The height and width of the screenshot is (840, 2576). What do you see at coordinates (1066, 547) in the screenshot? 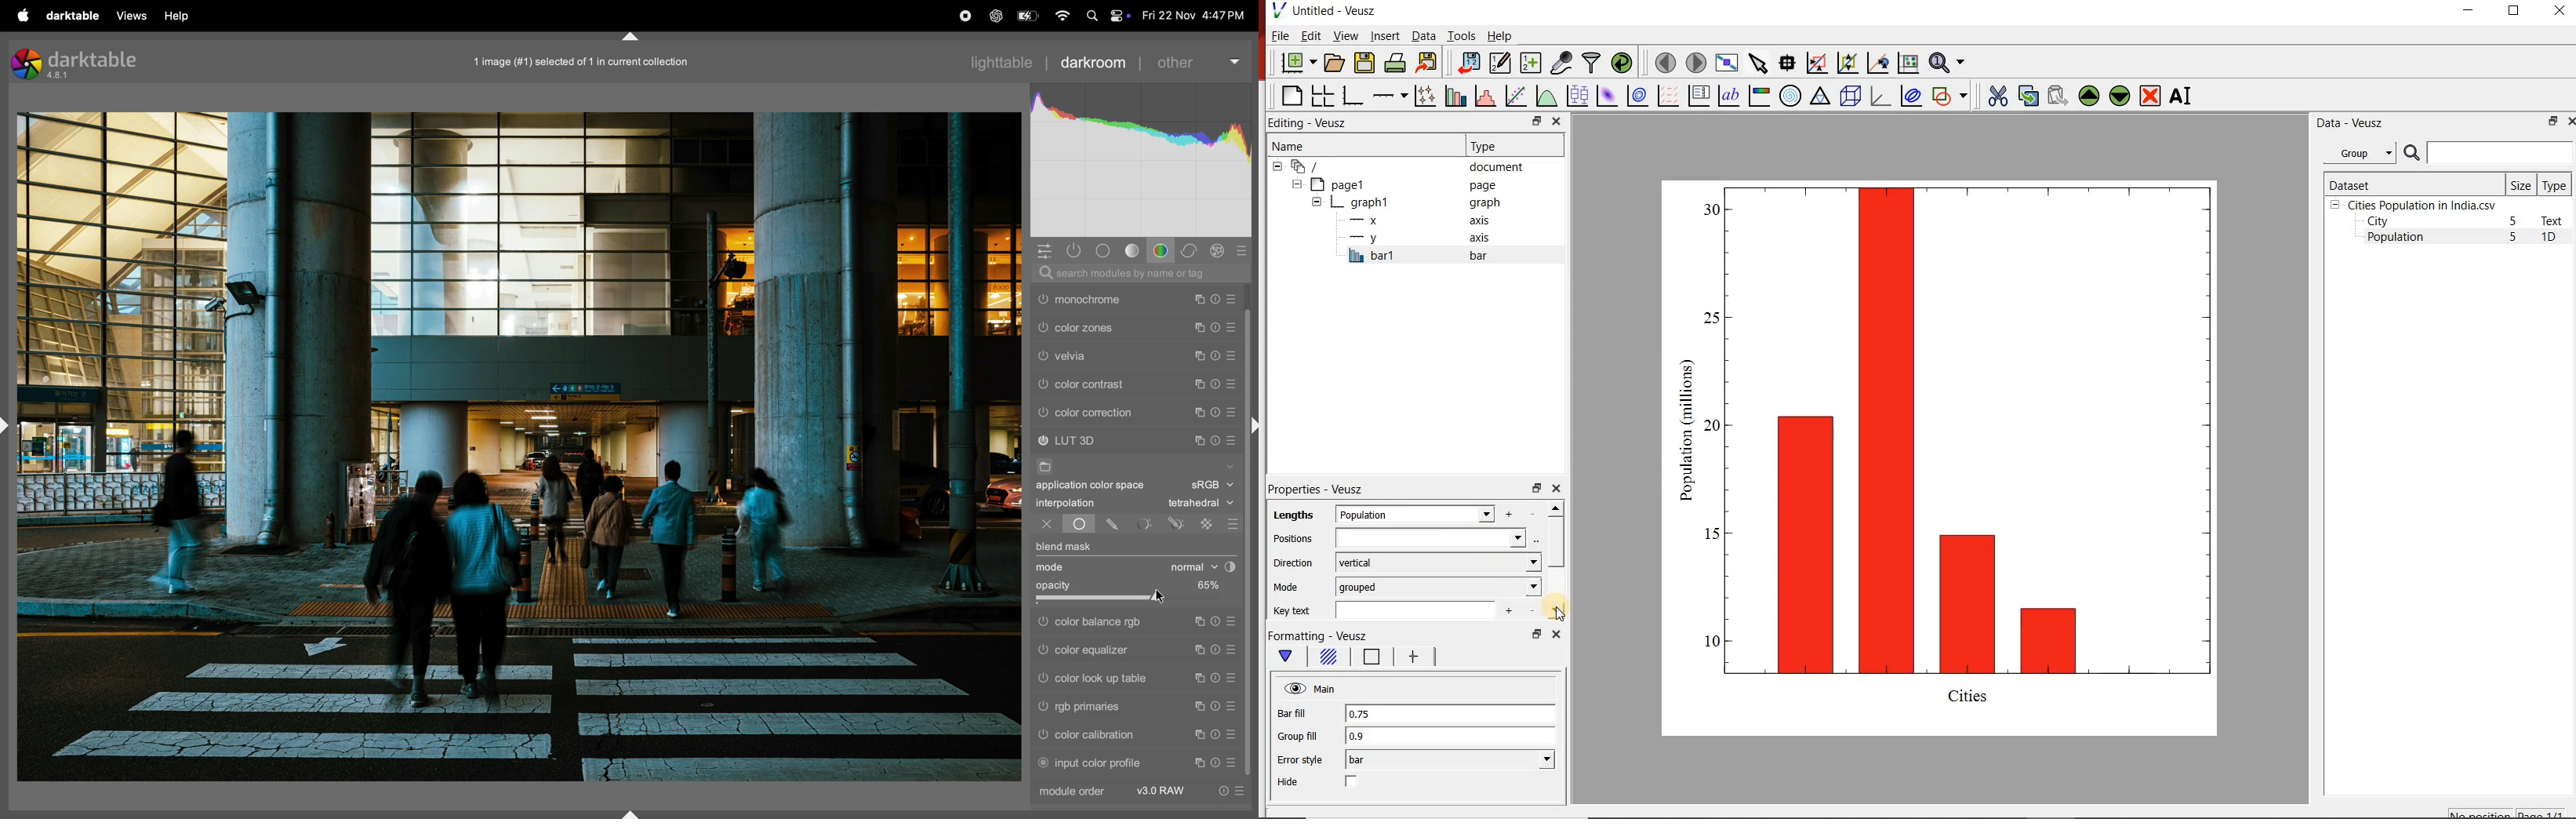
I see `blend mask` at bounding box center [1066, 547].